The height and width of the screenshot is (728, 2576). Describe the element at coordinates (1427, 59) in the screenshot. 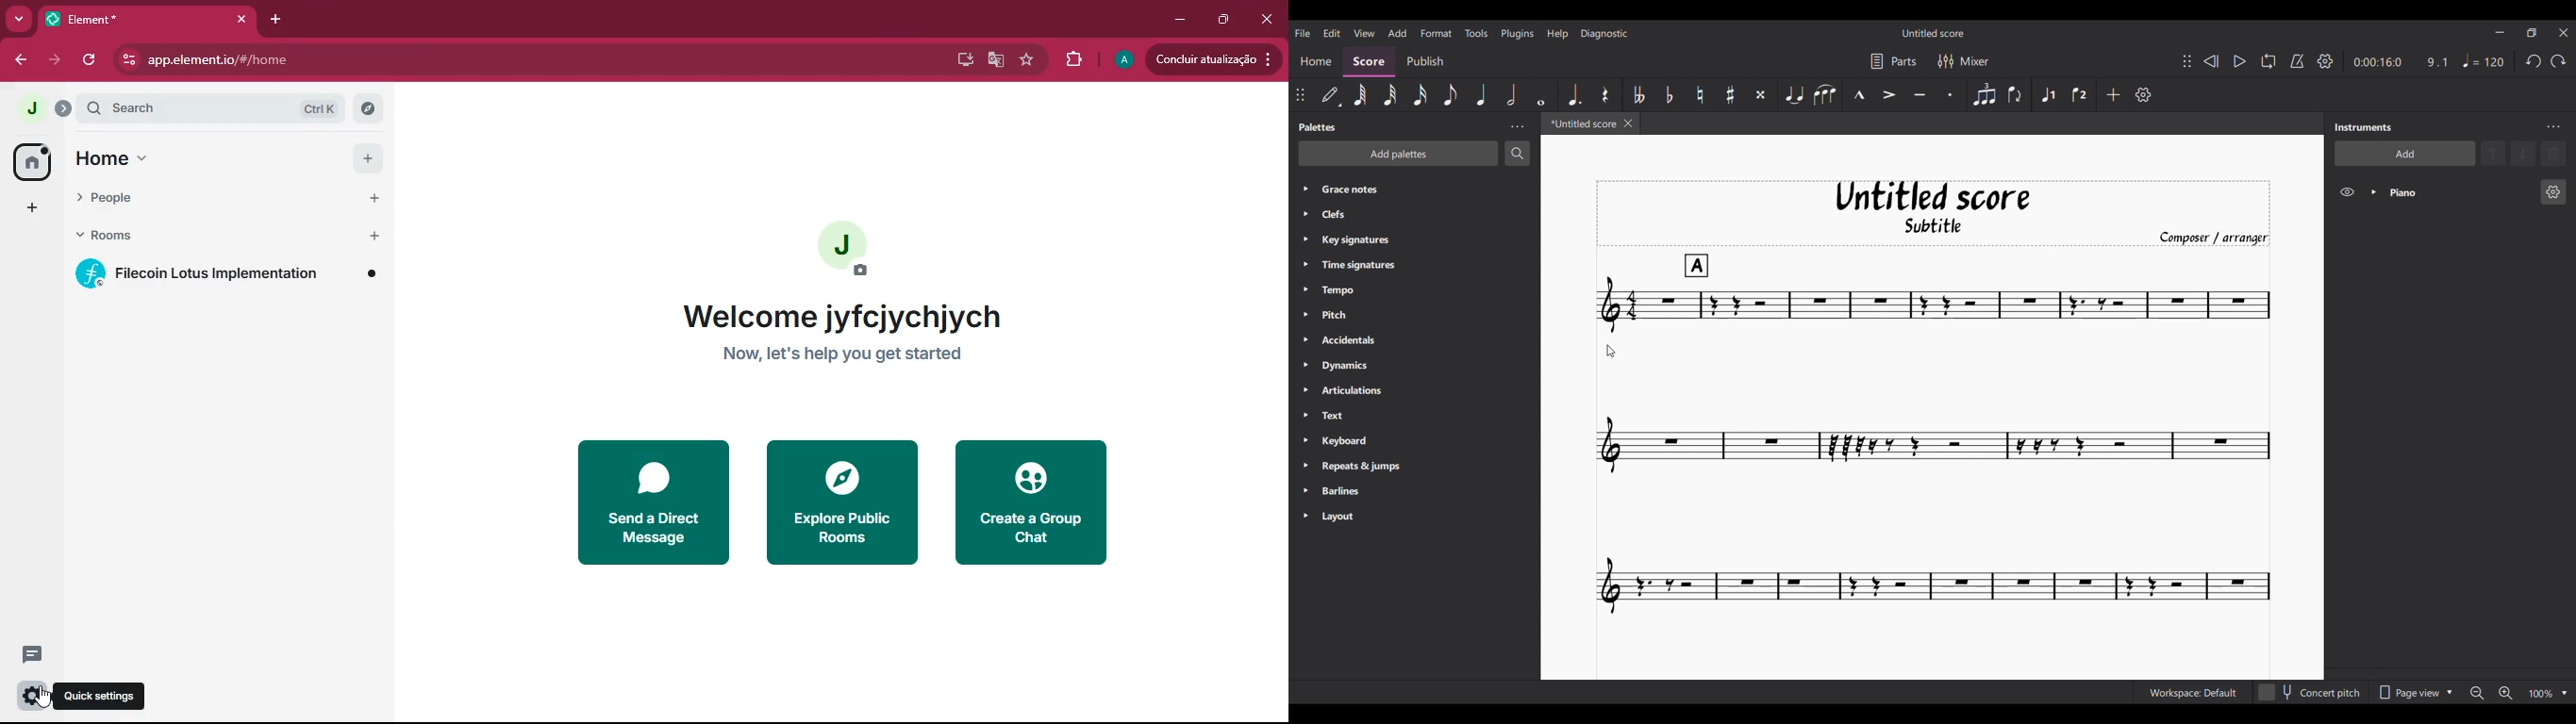

I see `Publish section` at that location.